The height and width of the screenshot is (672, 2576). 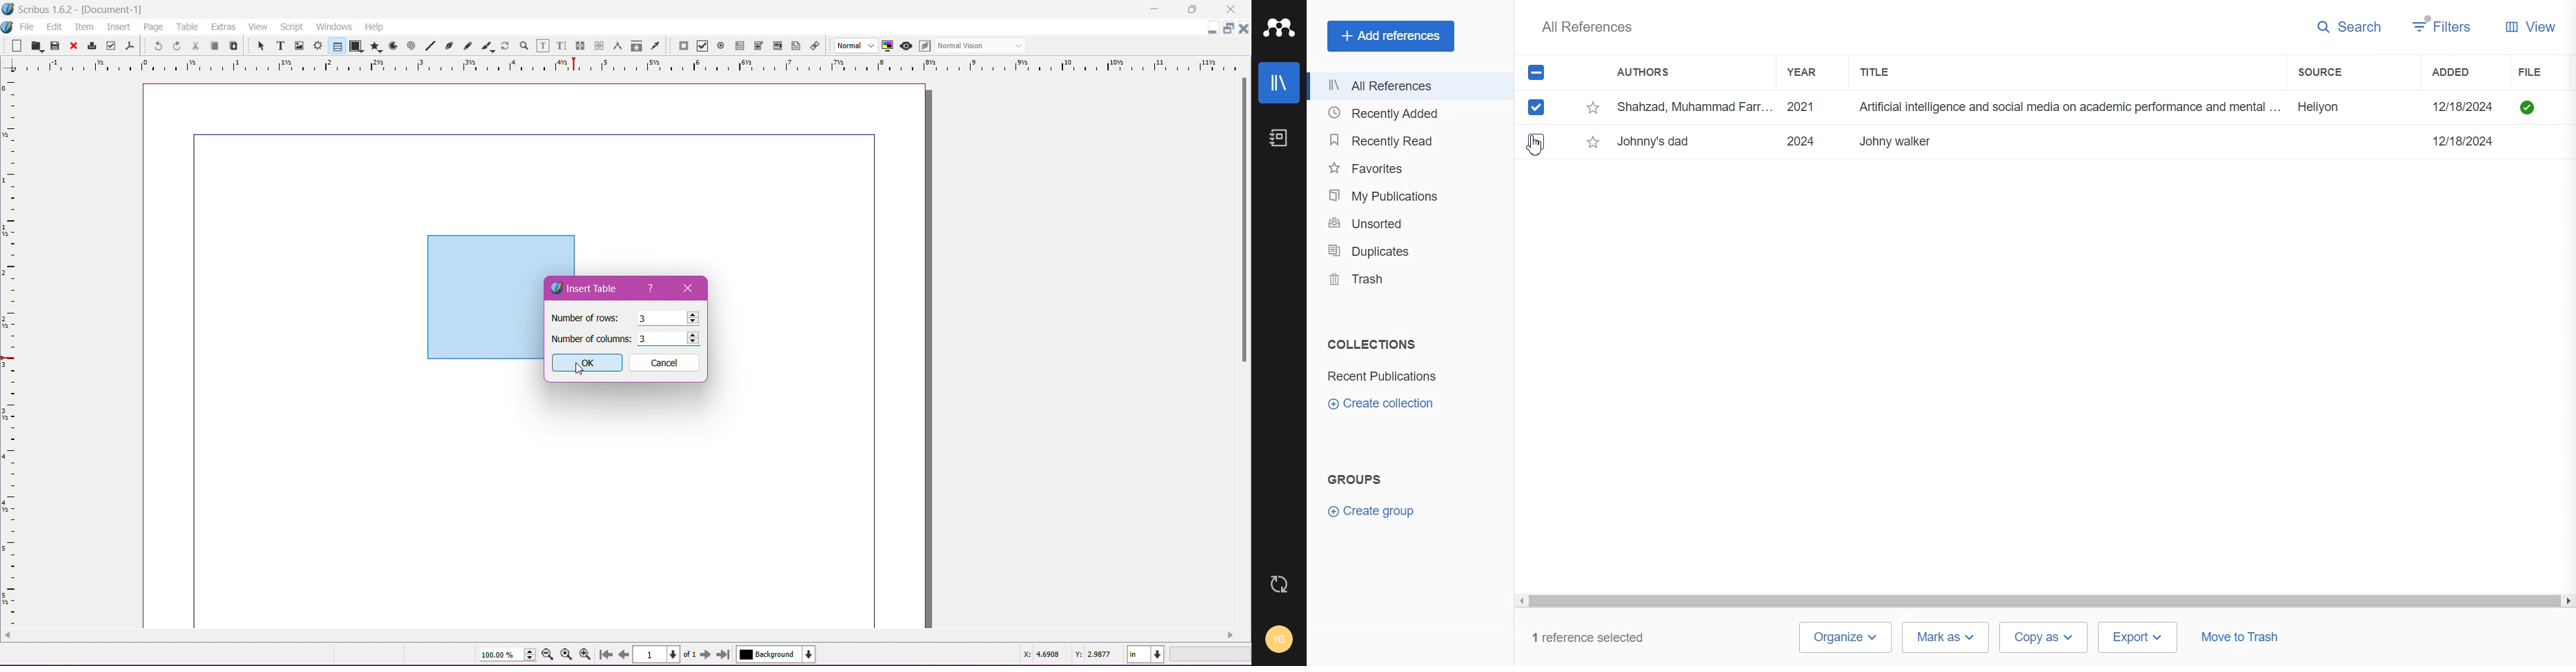 What do you see at coordinates (2350, 28) in the screenshot?
I see `Search` at bounding box center [2350, 28].